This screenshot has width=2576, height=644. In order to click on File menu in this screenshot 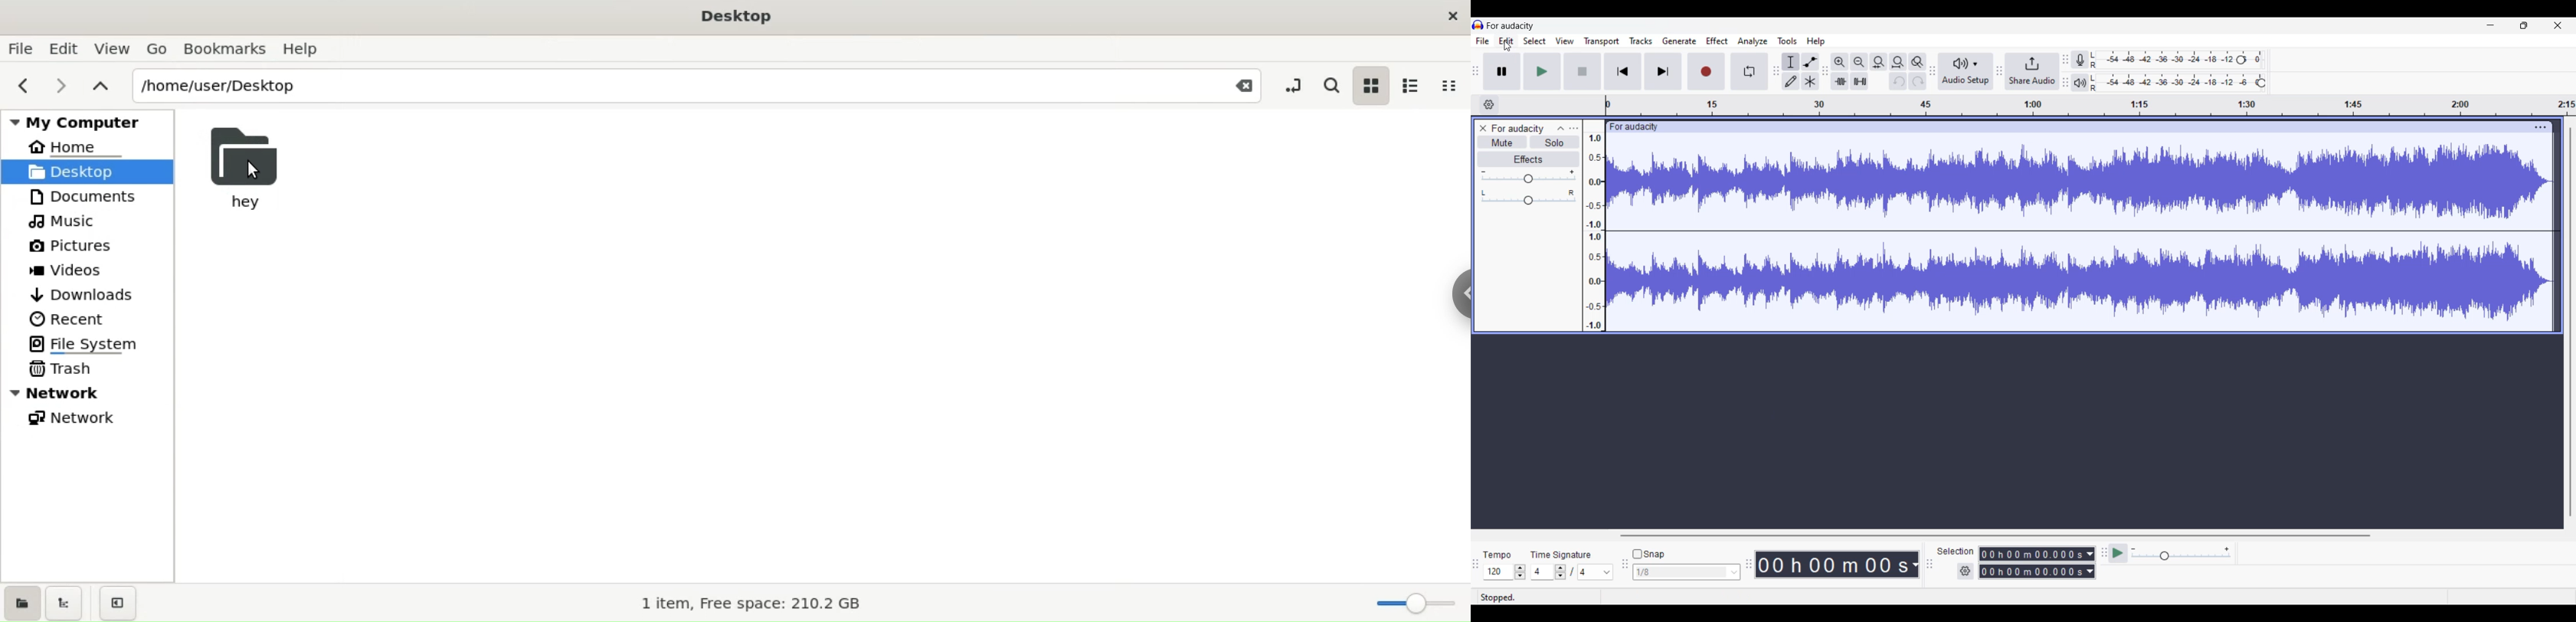, I will do `click(1483, 41)`.